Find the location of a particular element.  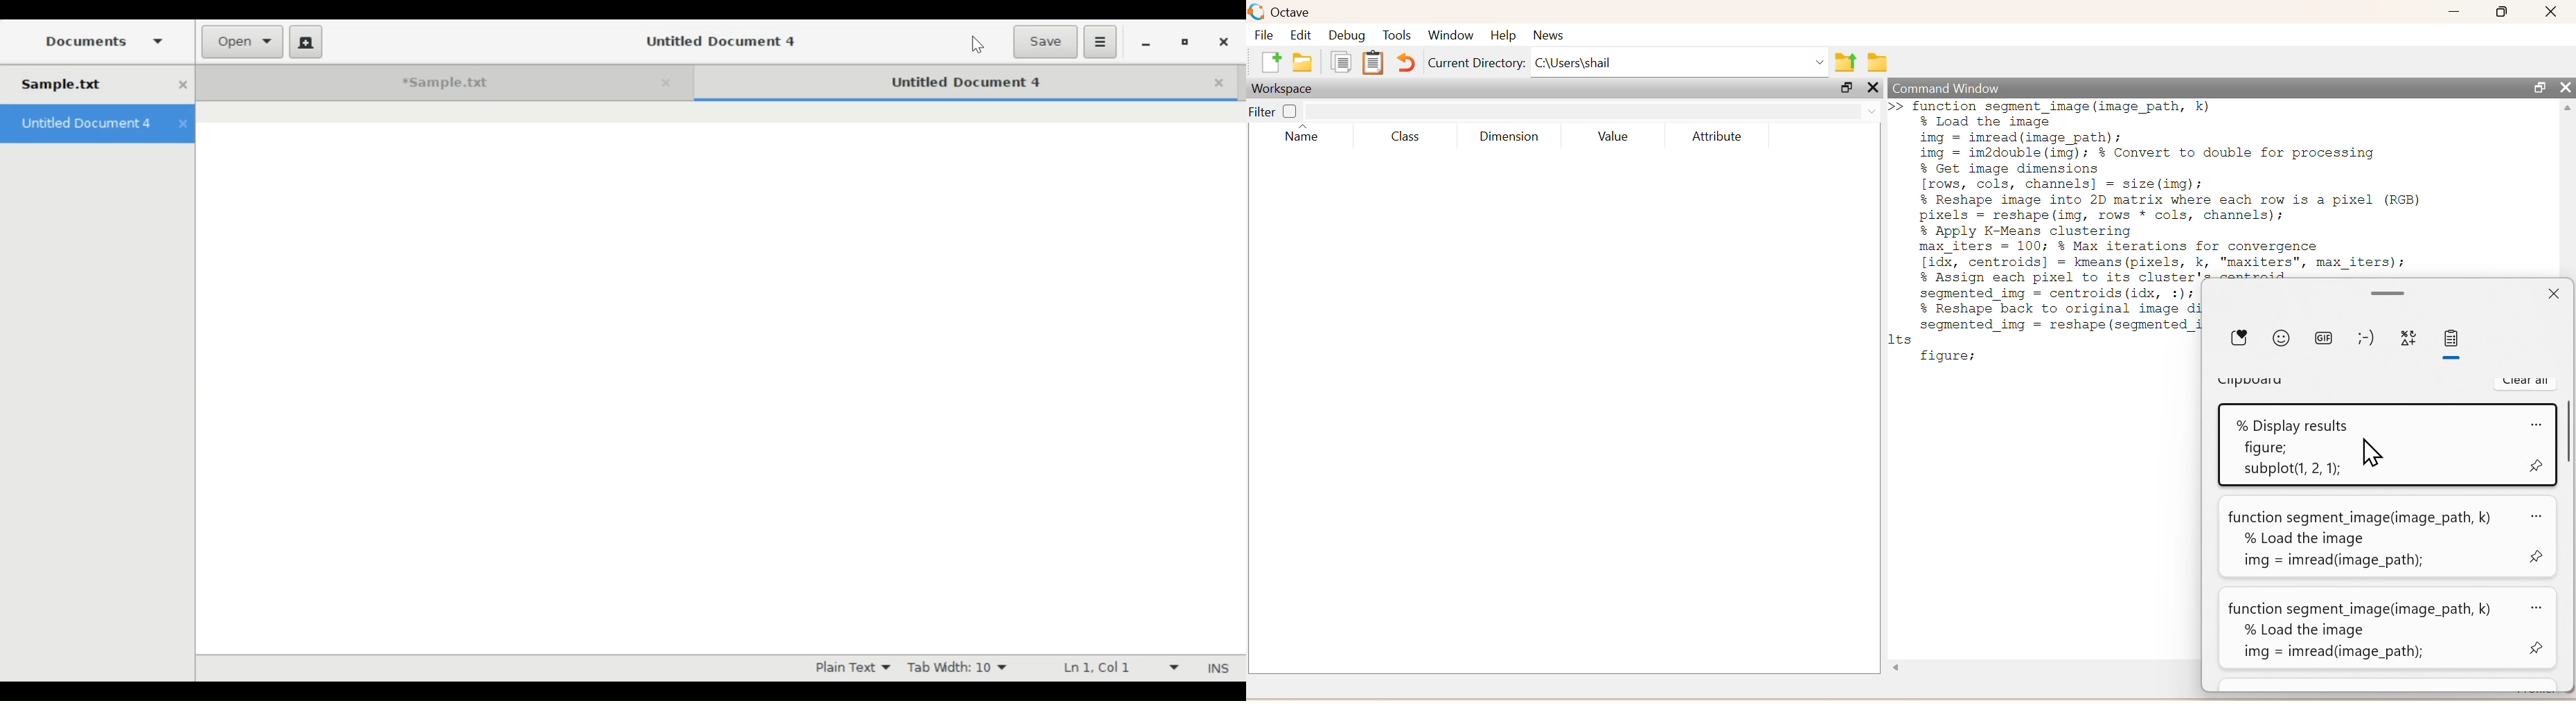

Open is located at coordinates (242, 42).